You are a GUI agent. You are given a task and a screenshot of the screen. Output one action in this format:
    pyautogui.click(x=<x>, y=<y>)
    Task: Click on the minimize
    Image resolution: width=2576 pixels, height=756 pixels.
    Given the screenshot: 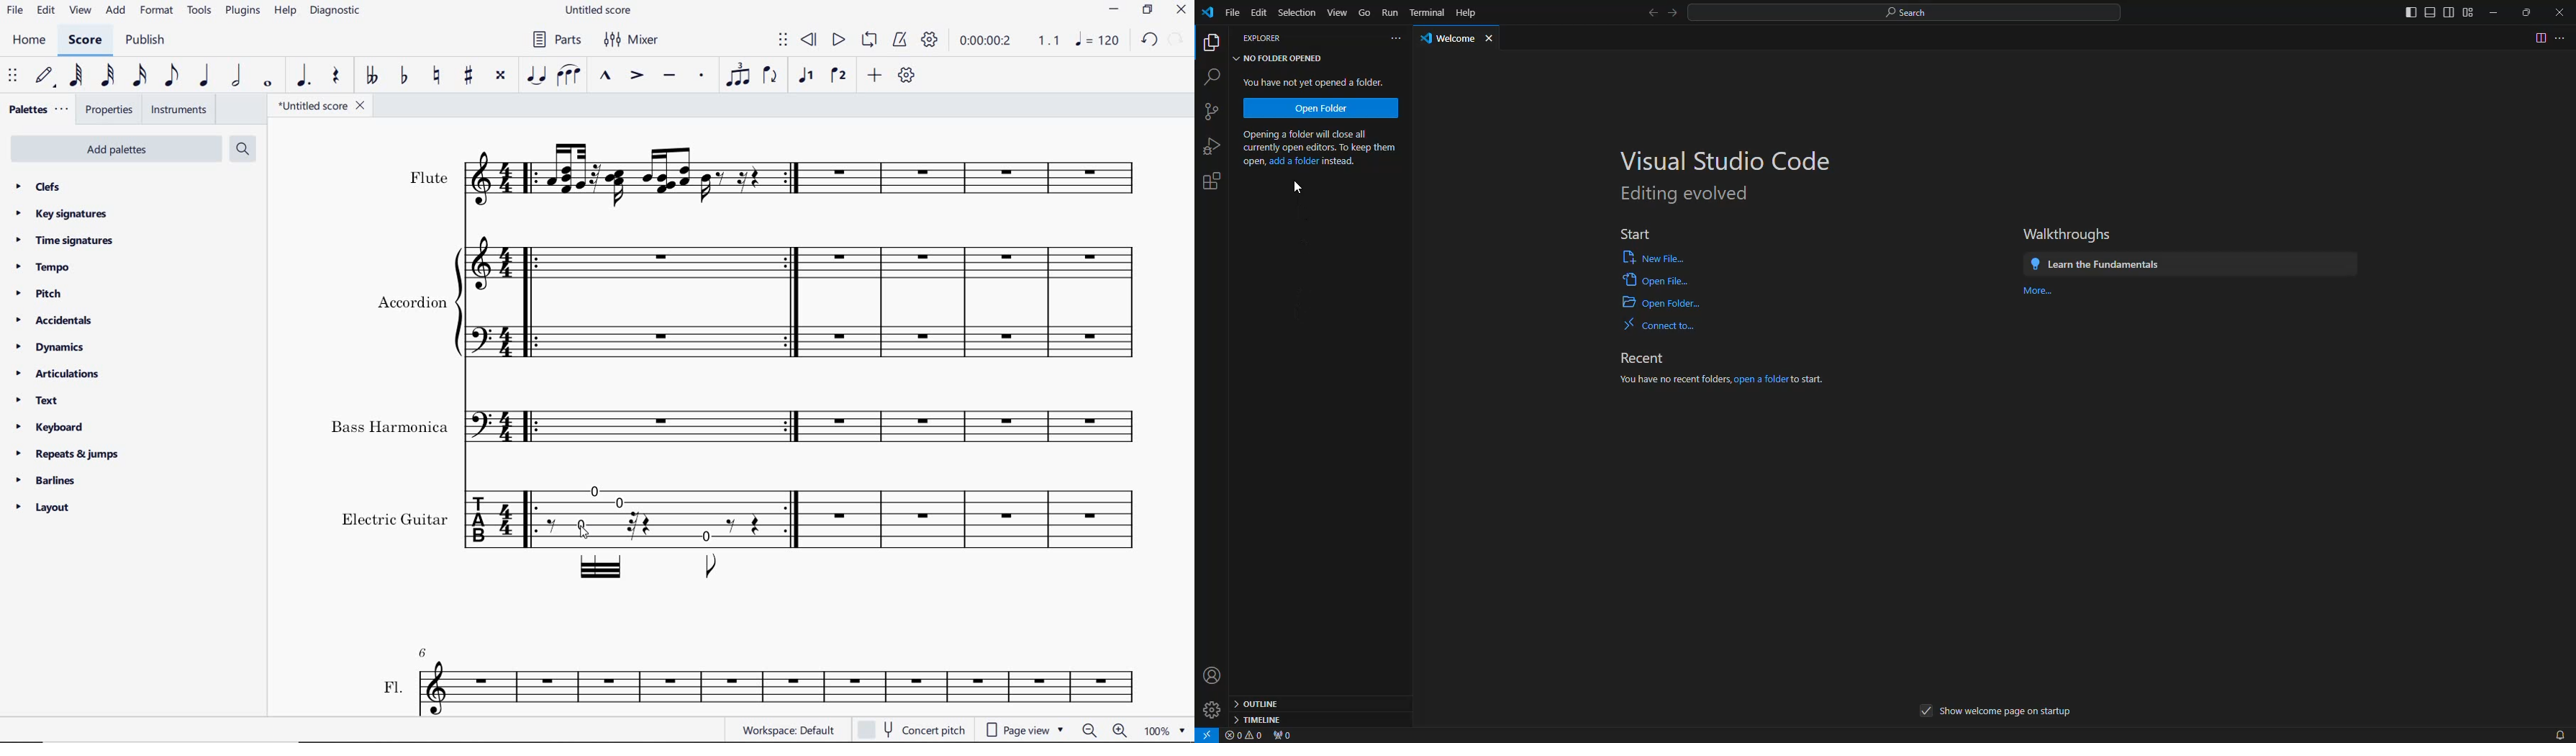 What is the action you would take?
    pyautogui.click(x=1115, y=10)
    